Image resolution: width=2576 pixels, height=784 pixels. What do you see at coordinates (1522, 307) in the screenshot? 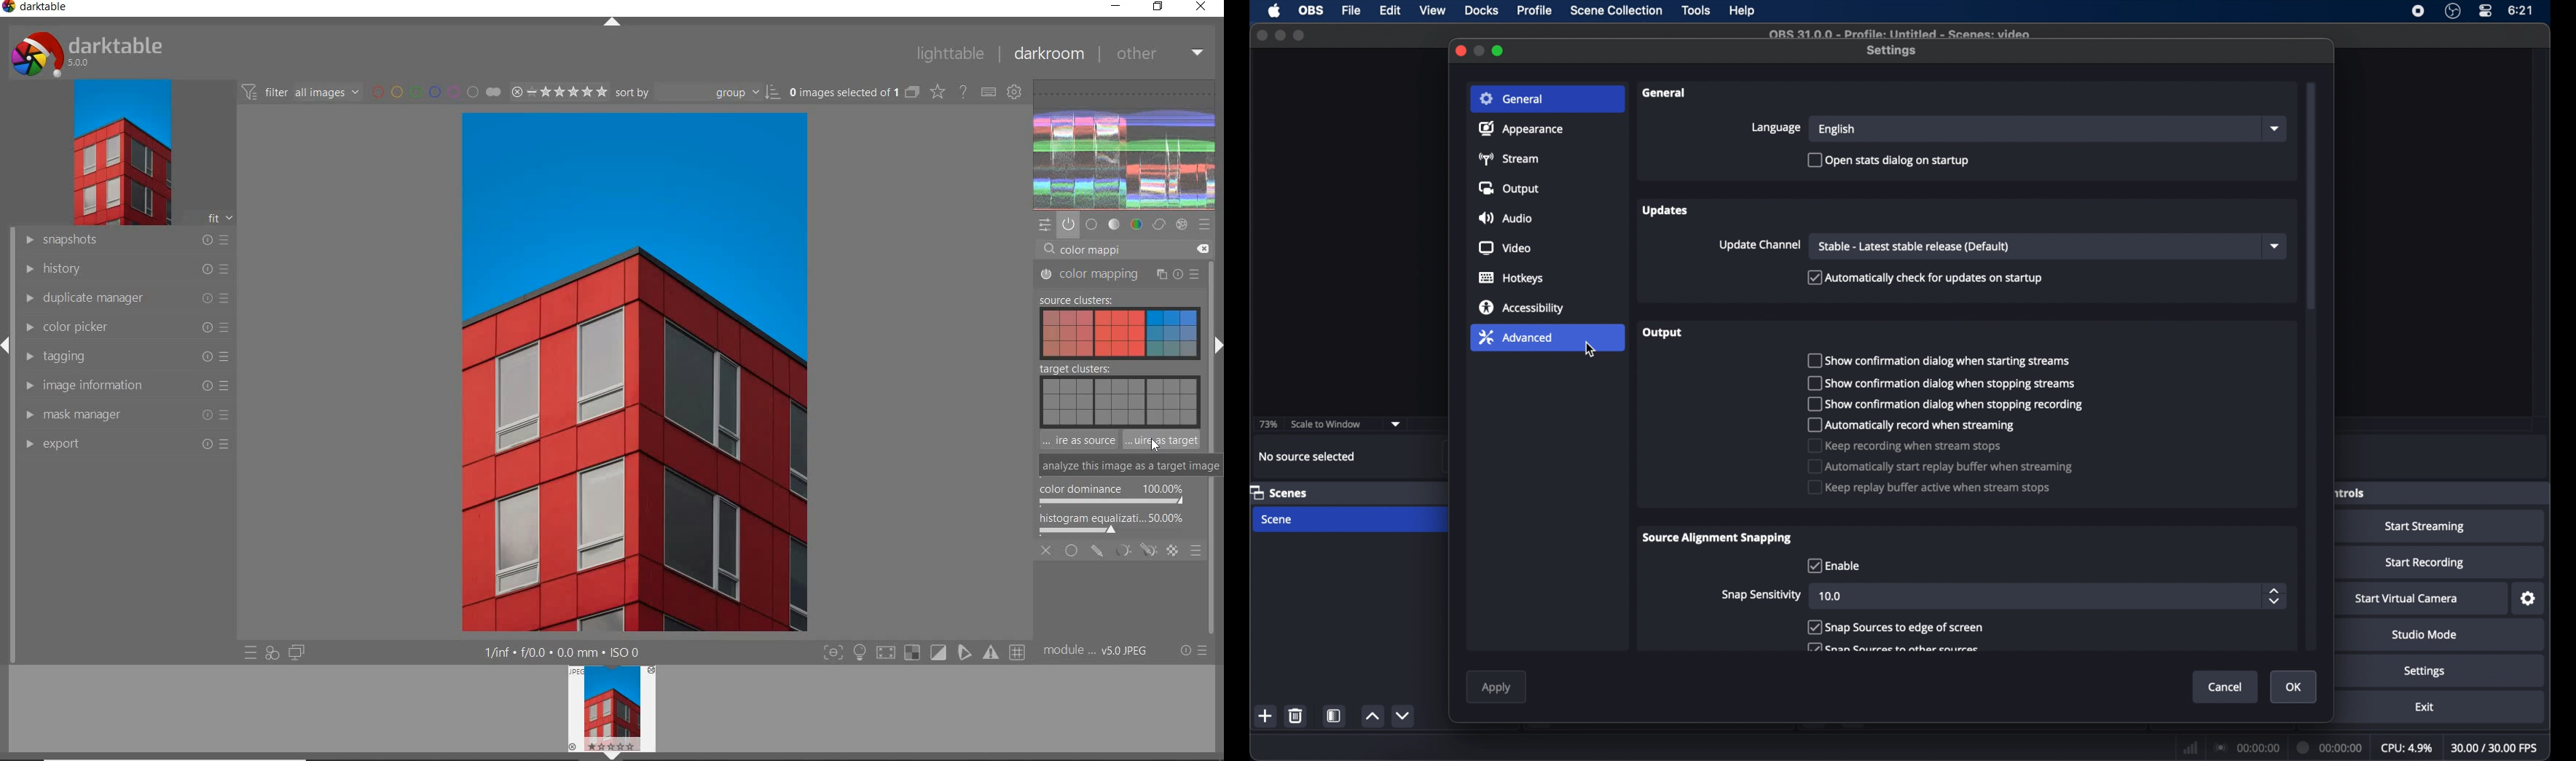
I see `accessibility` at bounding box center [1522, 307].